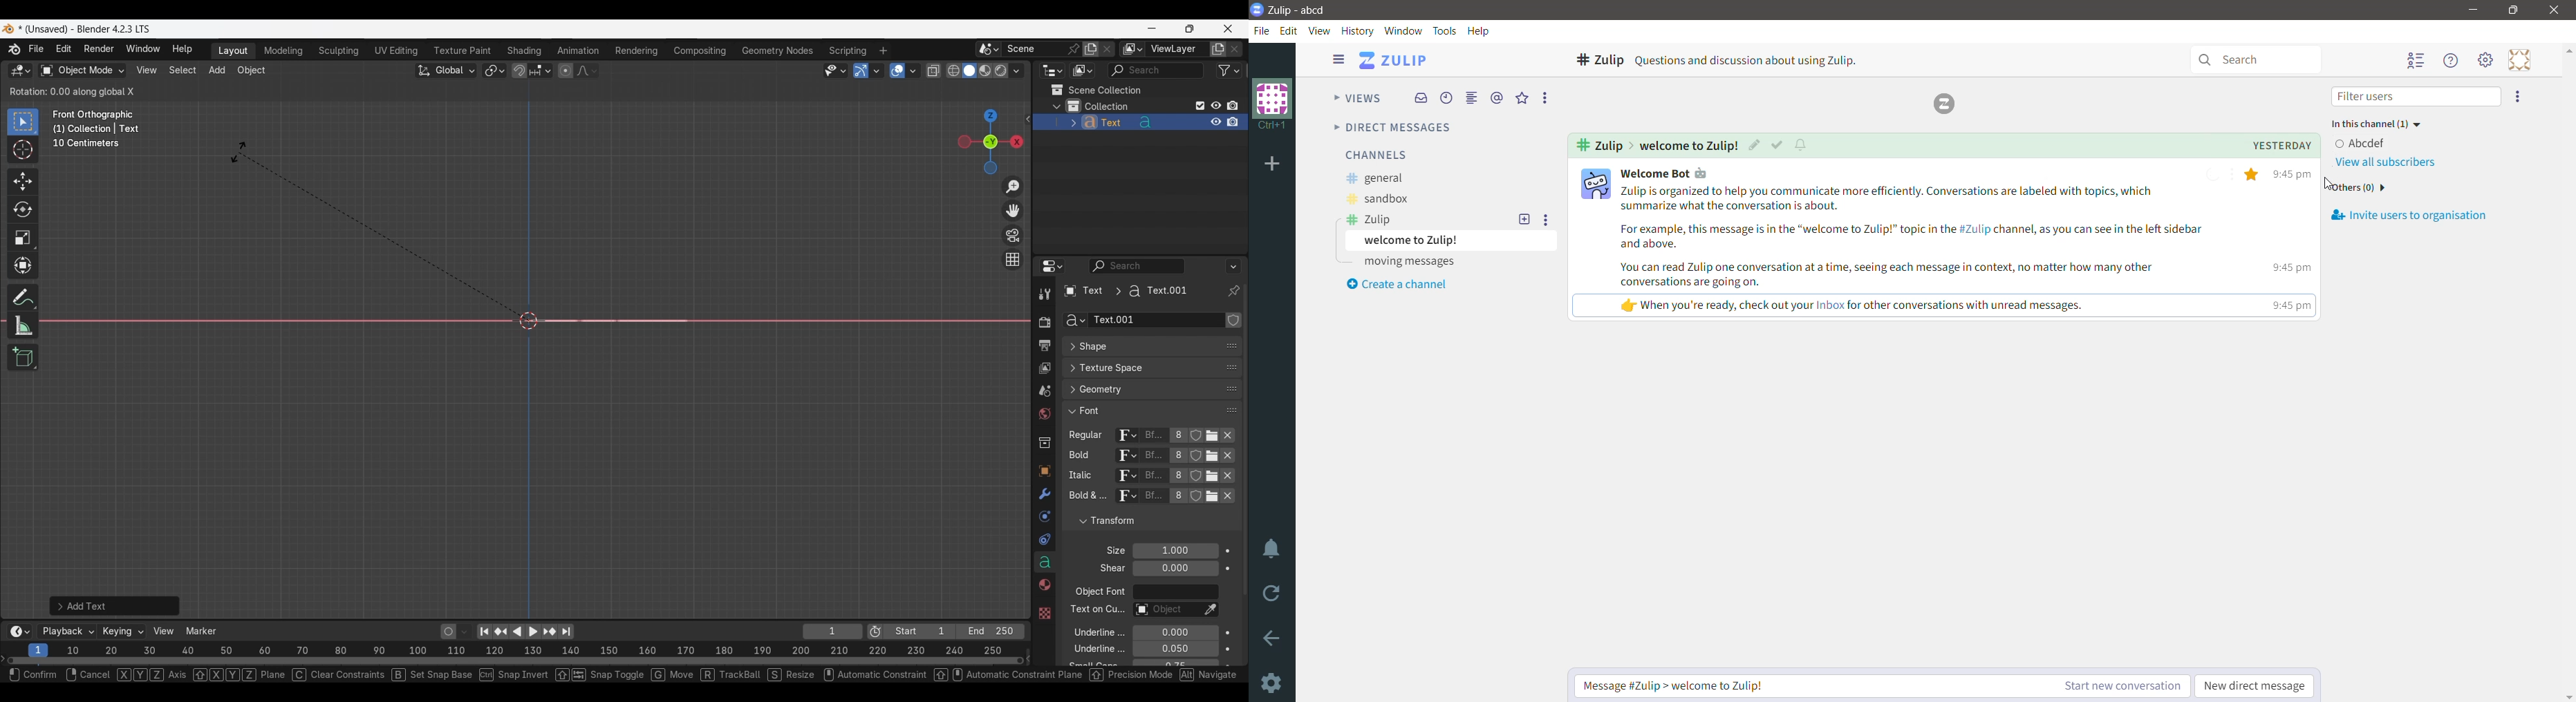 The width and height of the screenshot is (2576, 728). I want to click on Organization Name, so click(1273, 105).